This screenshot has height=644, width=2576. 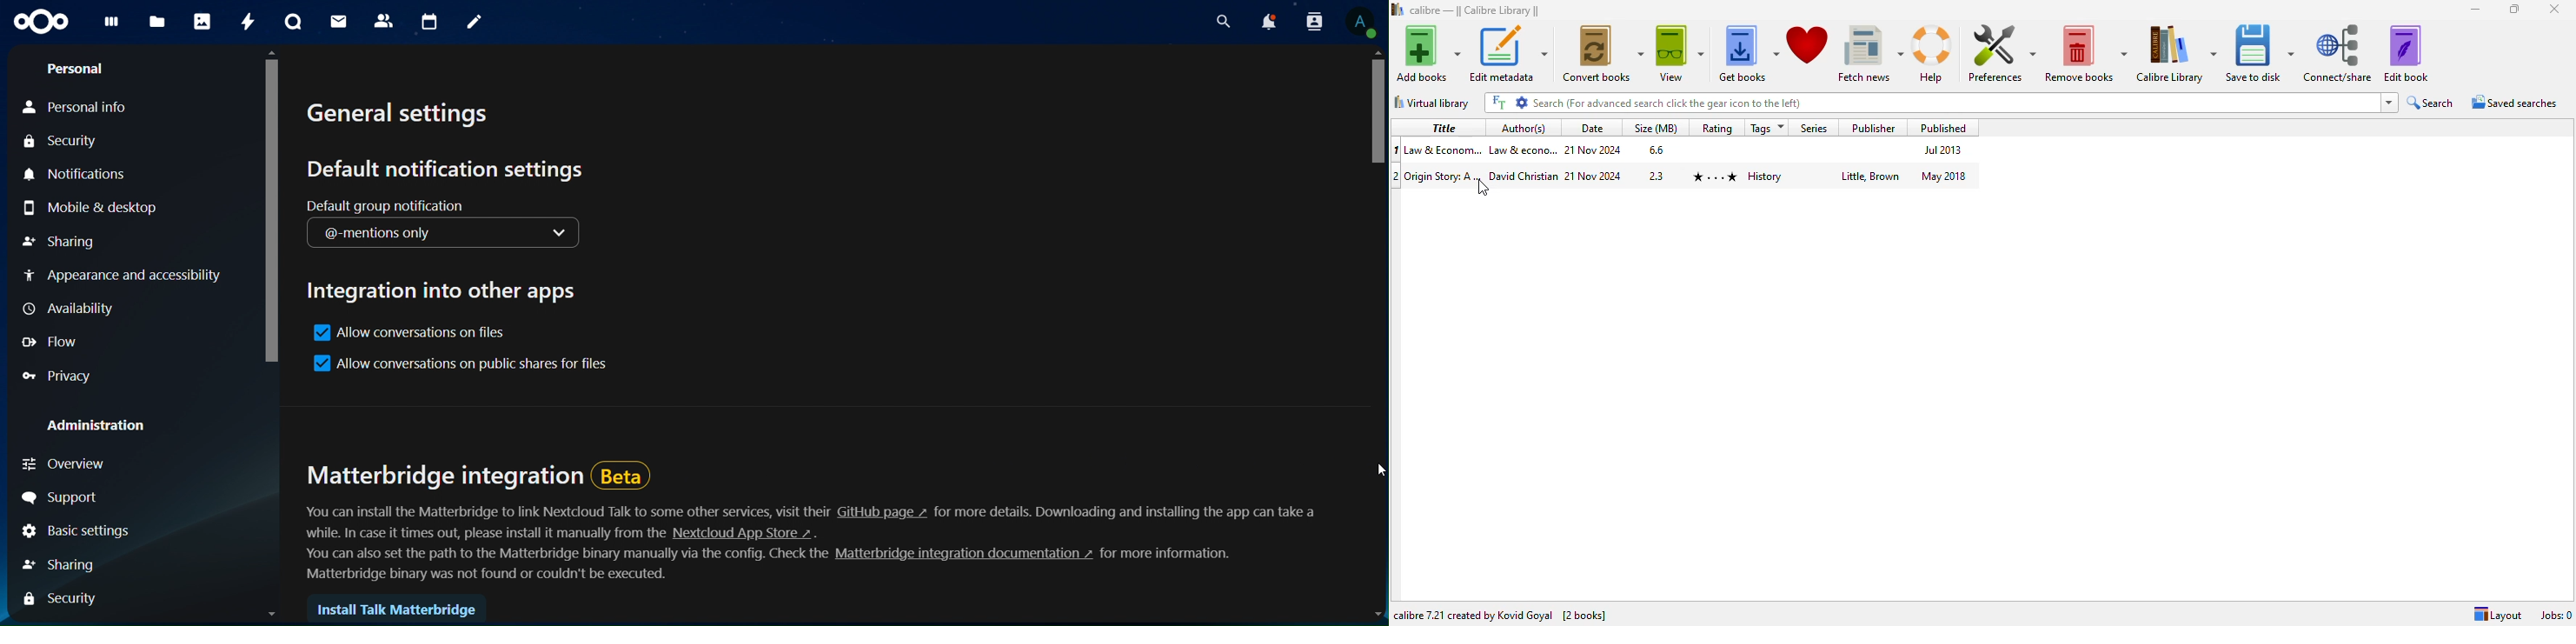 What do you see at coordinates (248, 21) in the screenshot?
I see `activity` at bounding box center [248, 21].